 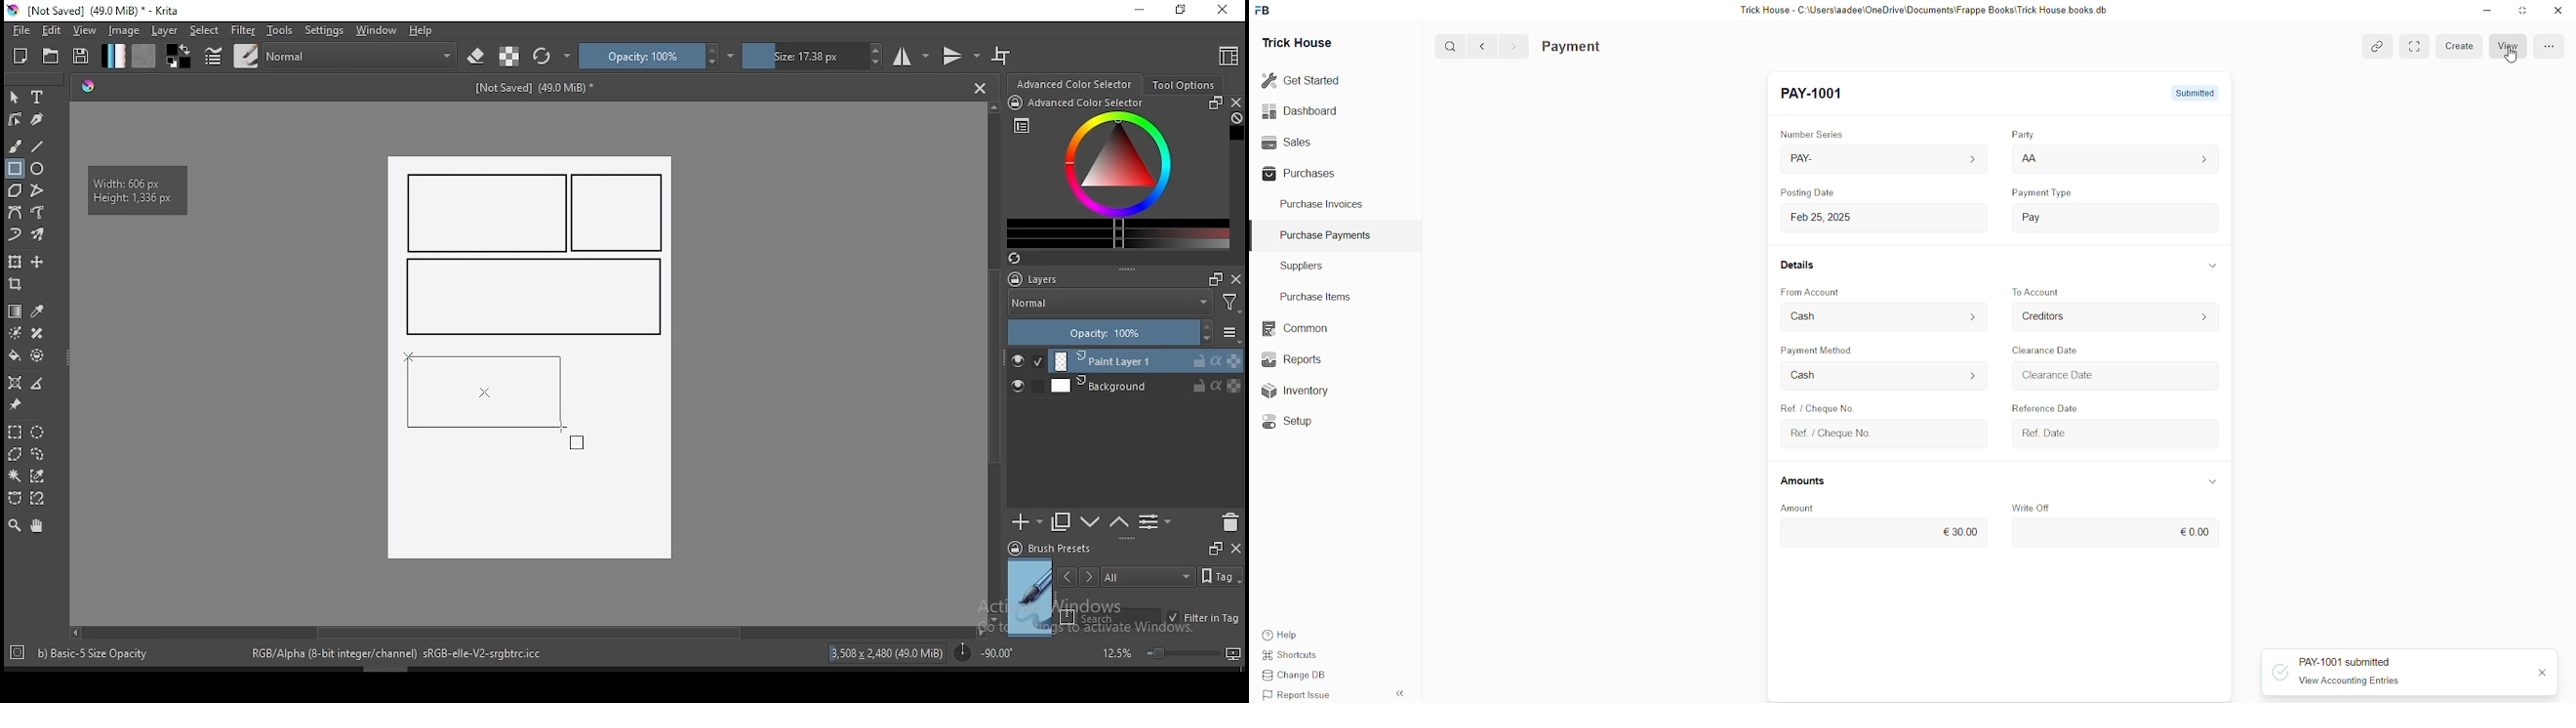 What do you see at coordinates (19, 653) in the screenshot?
I see `Target` at bounding box center [19, 653].